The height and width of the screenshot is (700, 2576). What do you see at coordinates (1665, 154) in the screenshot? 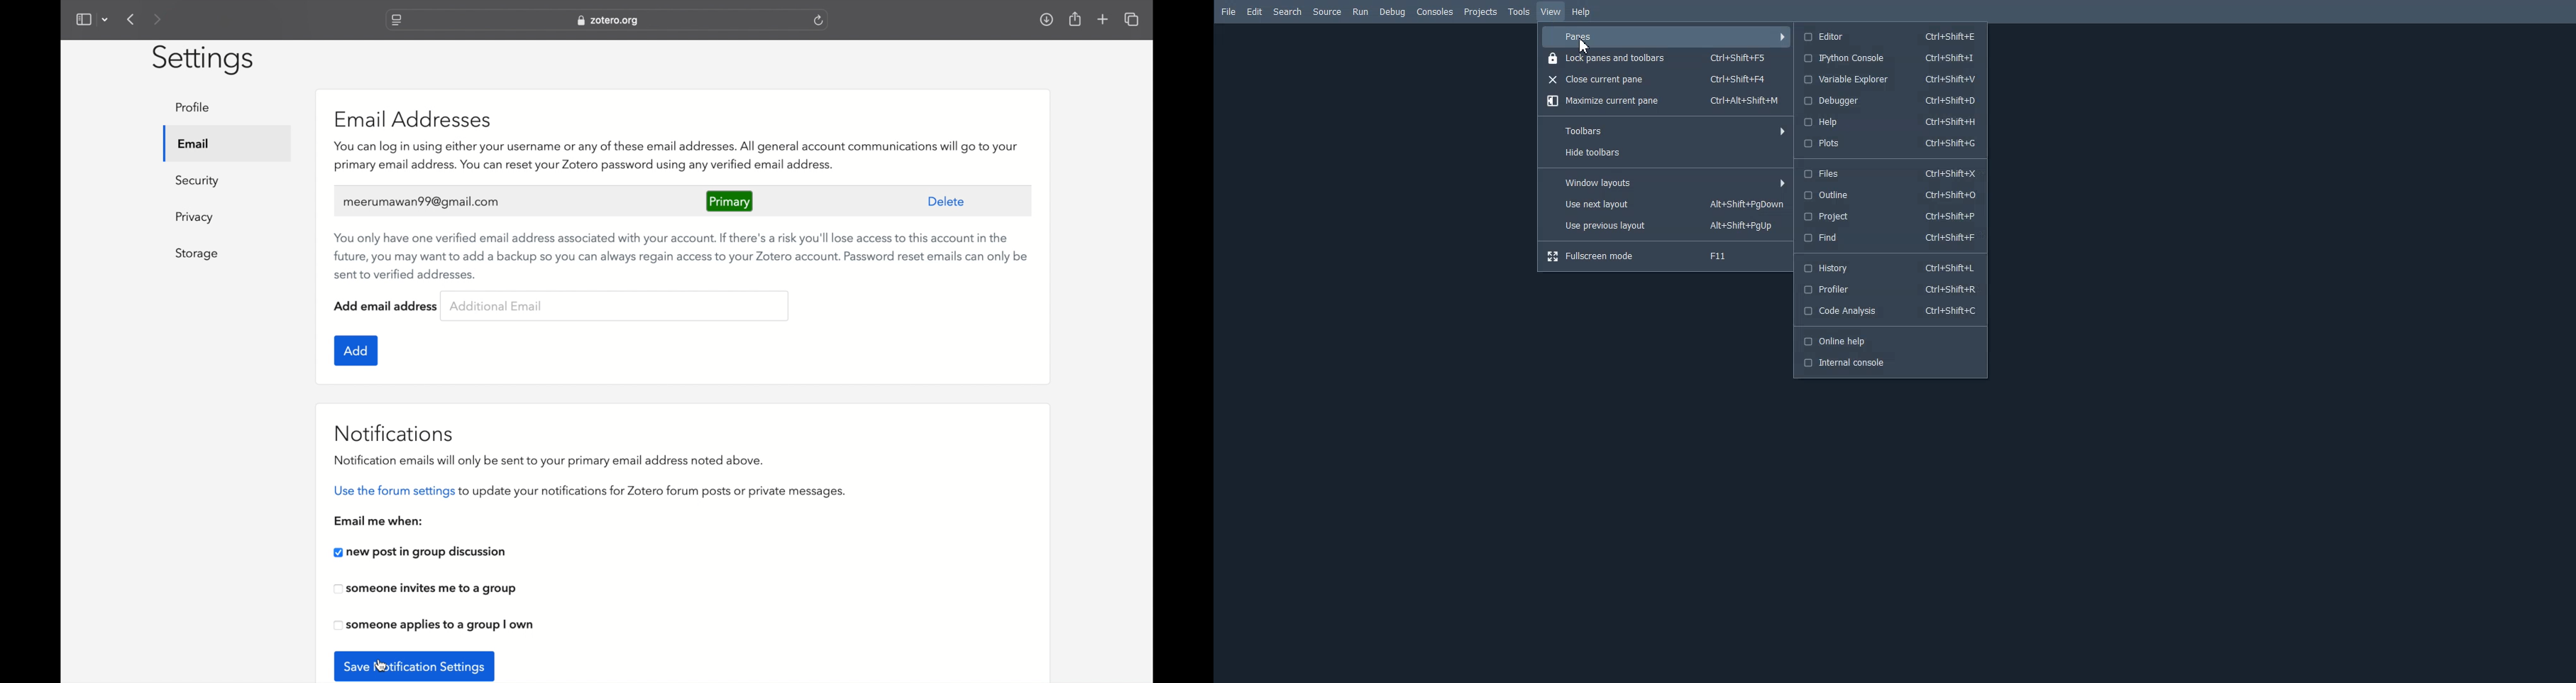
I see `Hide Toolbars` at bounding box center [1665, 154].